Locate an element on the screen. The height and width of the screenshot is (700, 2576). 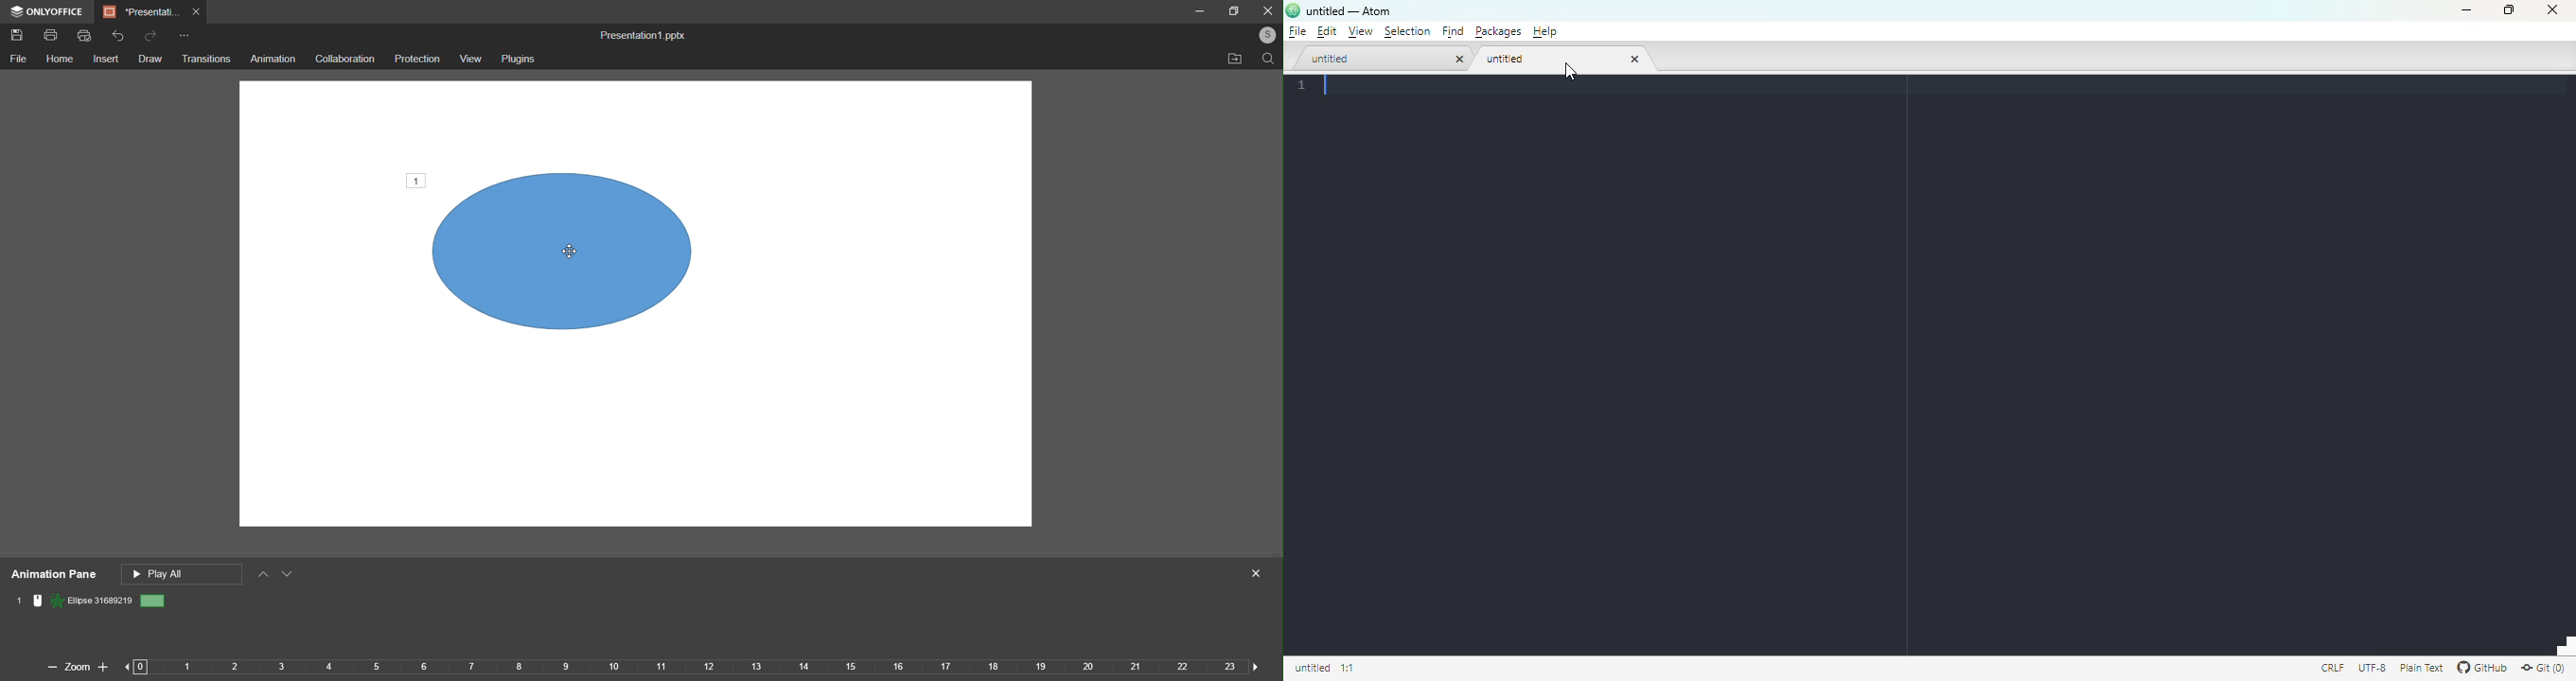
CRLF is located at coordinates (2332, 667).